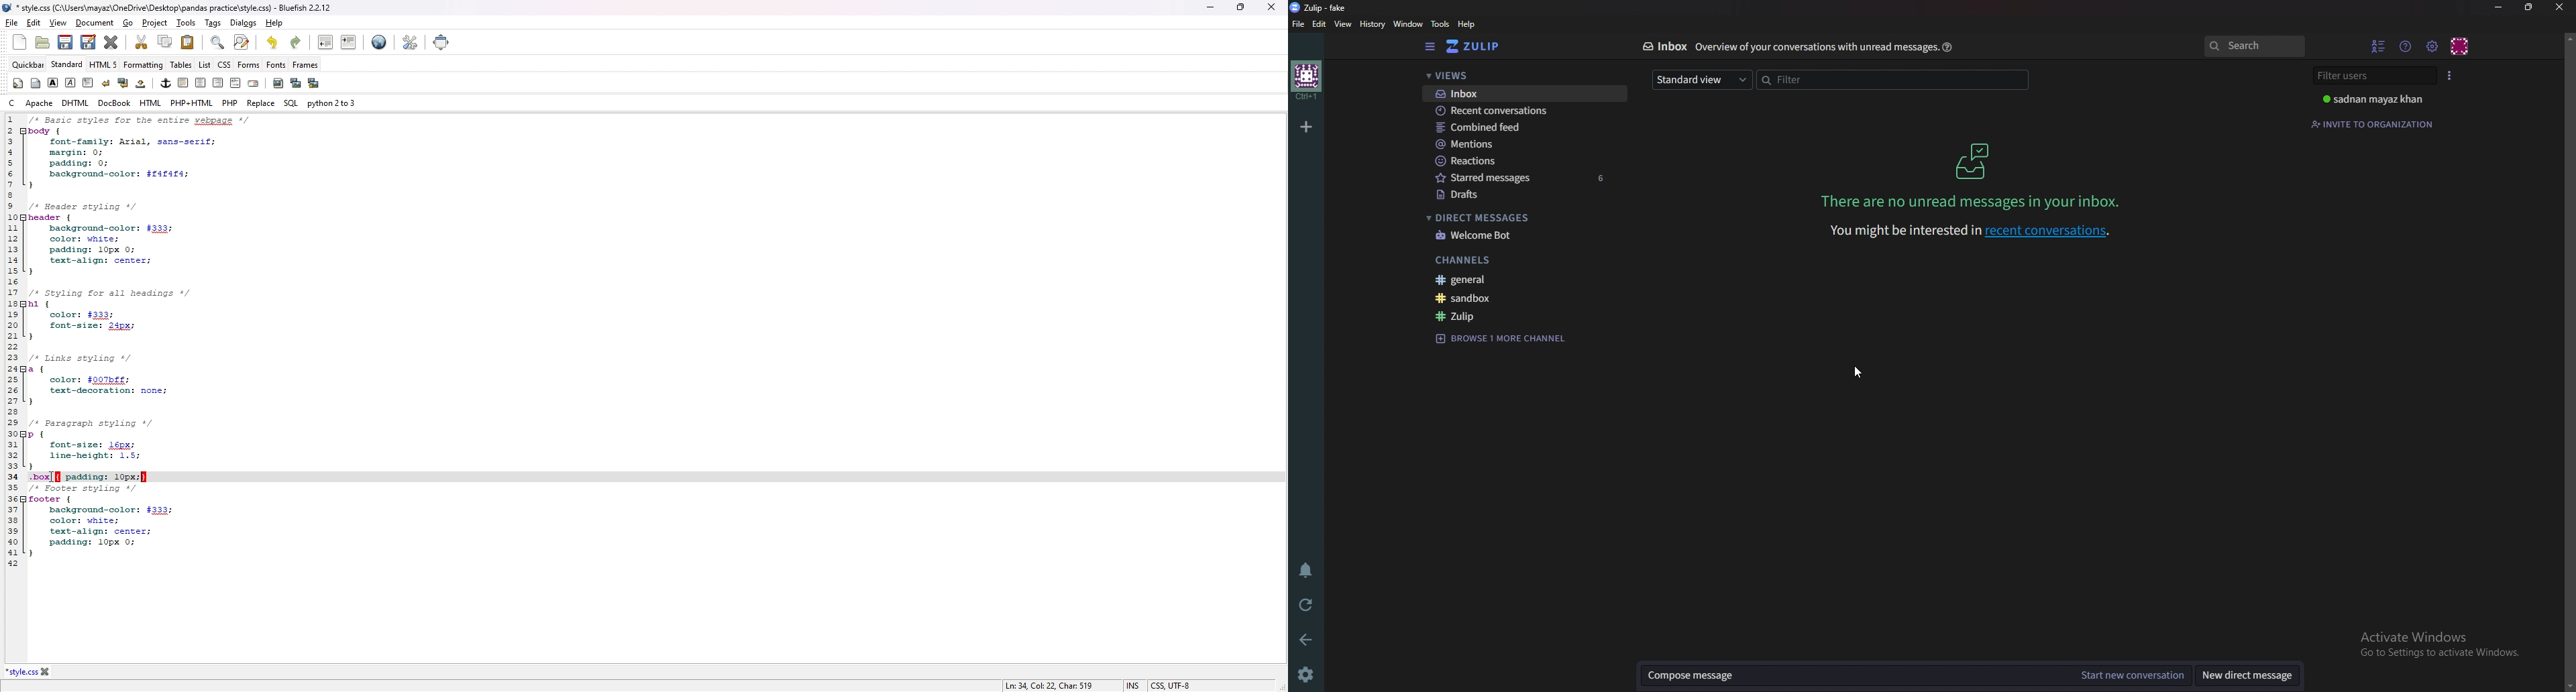 The image size is (2576, 700). What do you see at coordinates (441, 42) in the screenshot?
I see `full screen` at bounding box center [441, 42].